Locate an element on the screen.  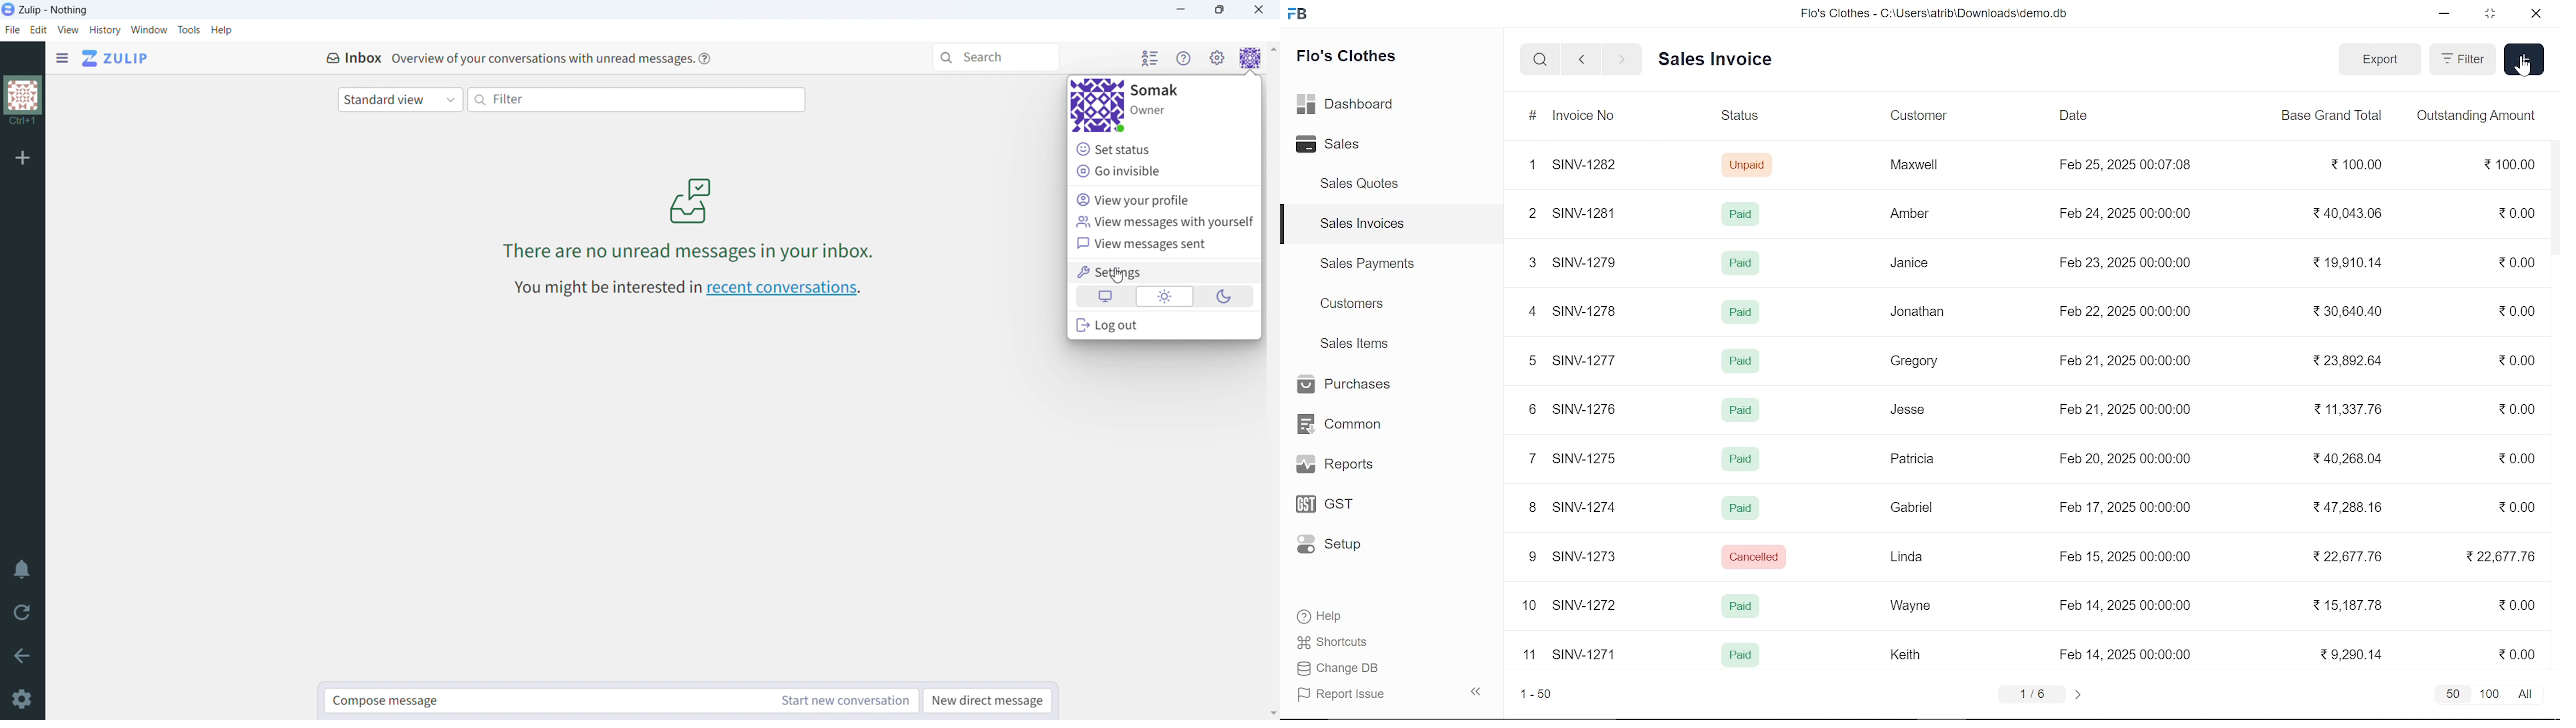
8 SINV-1274 Paid Gabriel Feb 17, 2025 00:00:00 247,288.16 20.00 is located at coordinates (2031, 507).